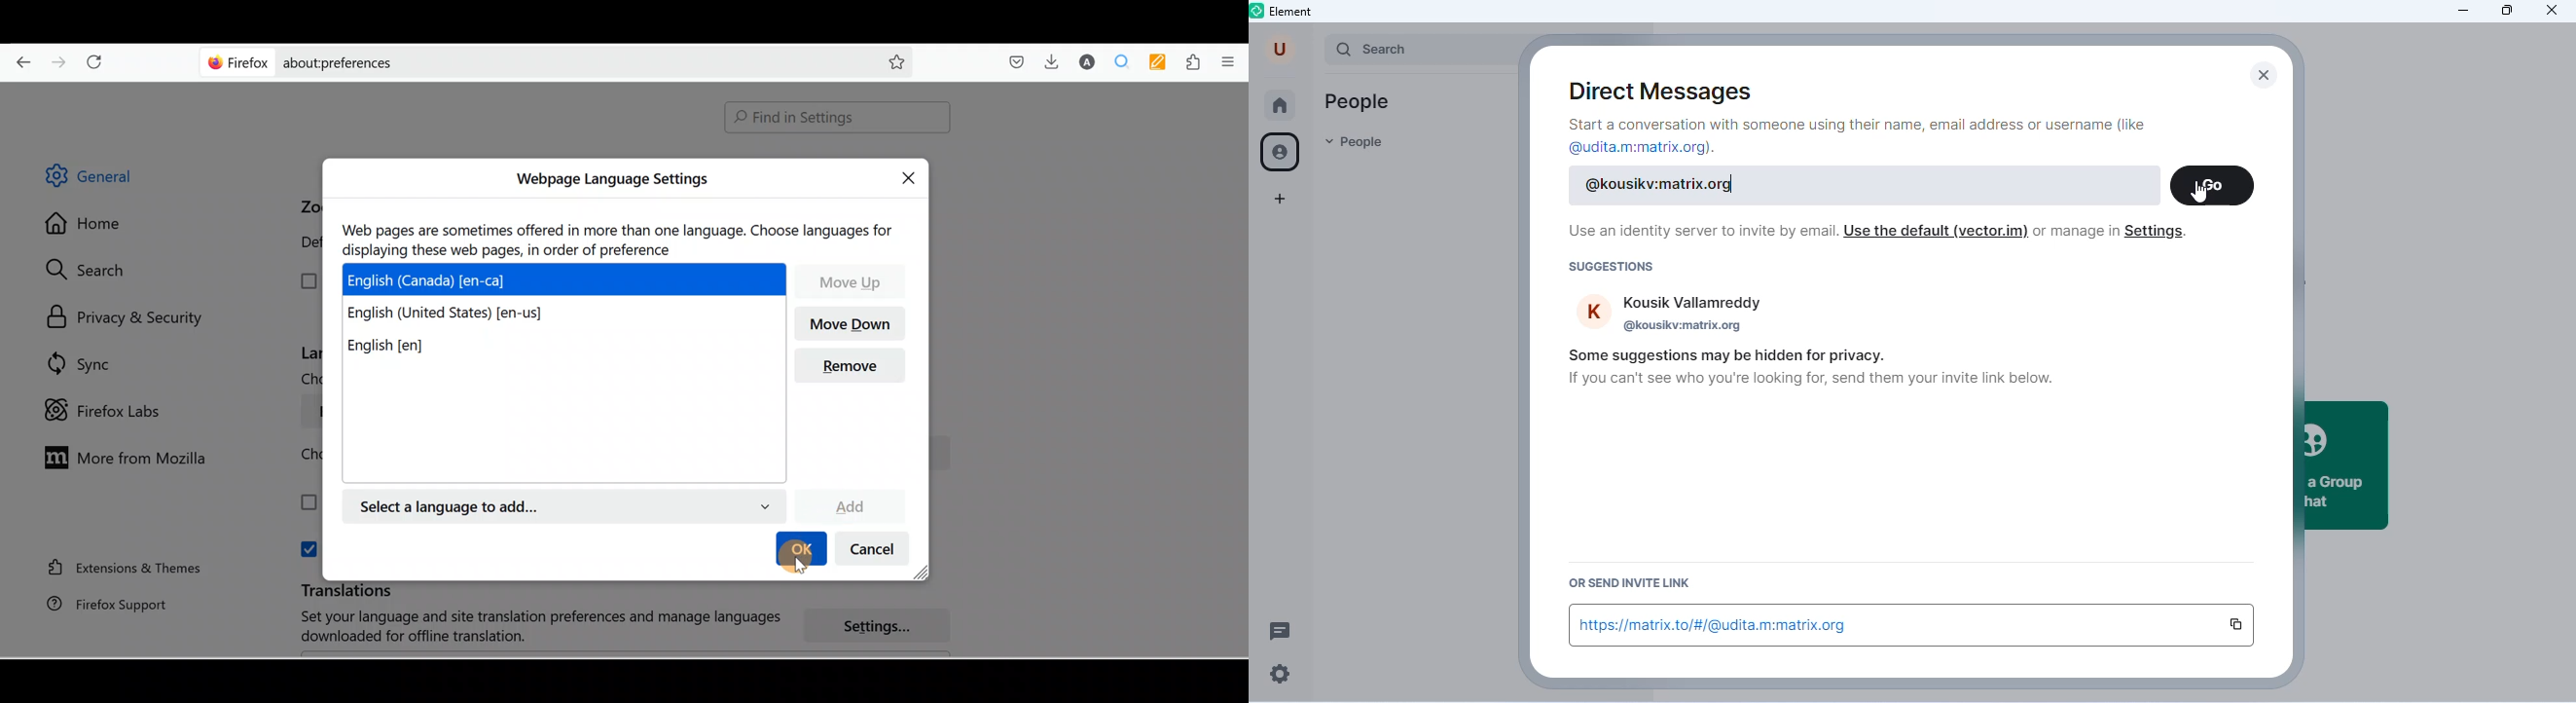 Image resolution: width=2576 pixels, height=728 pixels. Describe the element at coordinates (1162, 63) in the screenshot. I see `Multi keywords highlighter` at that location.